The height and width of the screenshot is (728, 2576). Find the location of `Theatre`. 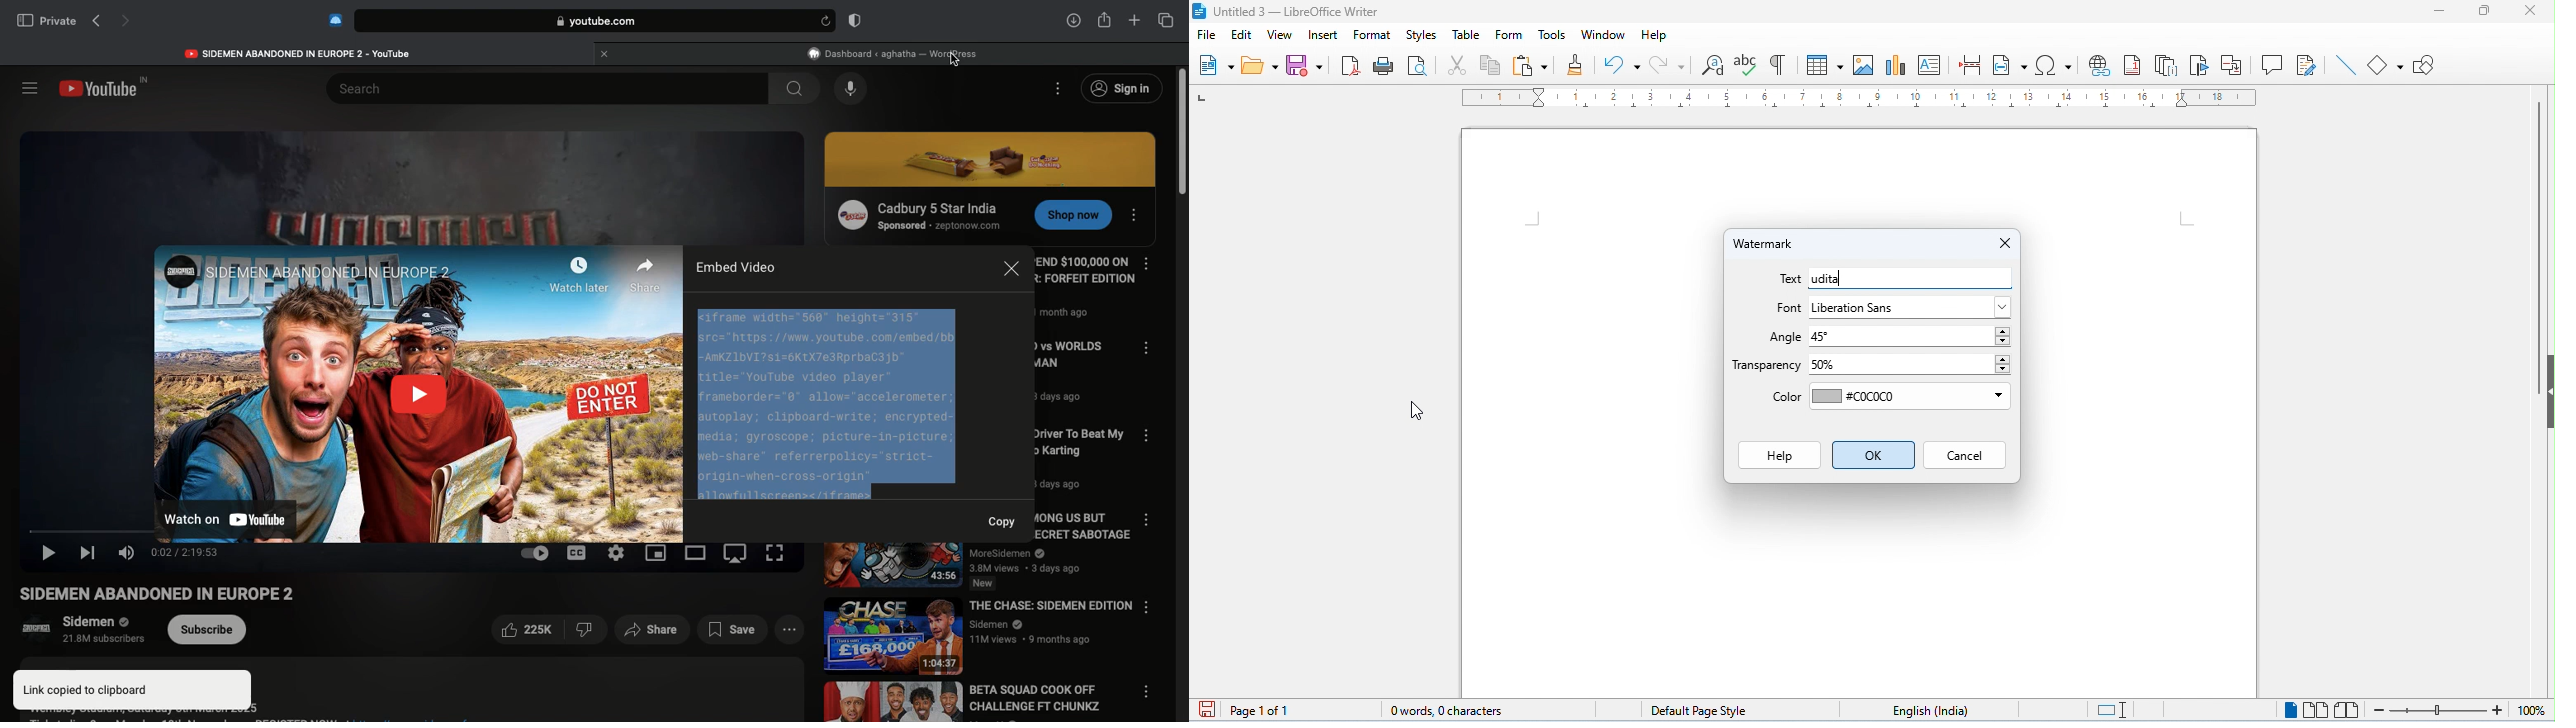

Theatre is located at coordinates (697, 553).